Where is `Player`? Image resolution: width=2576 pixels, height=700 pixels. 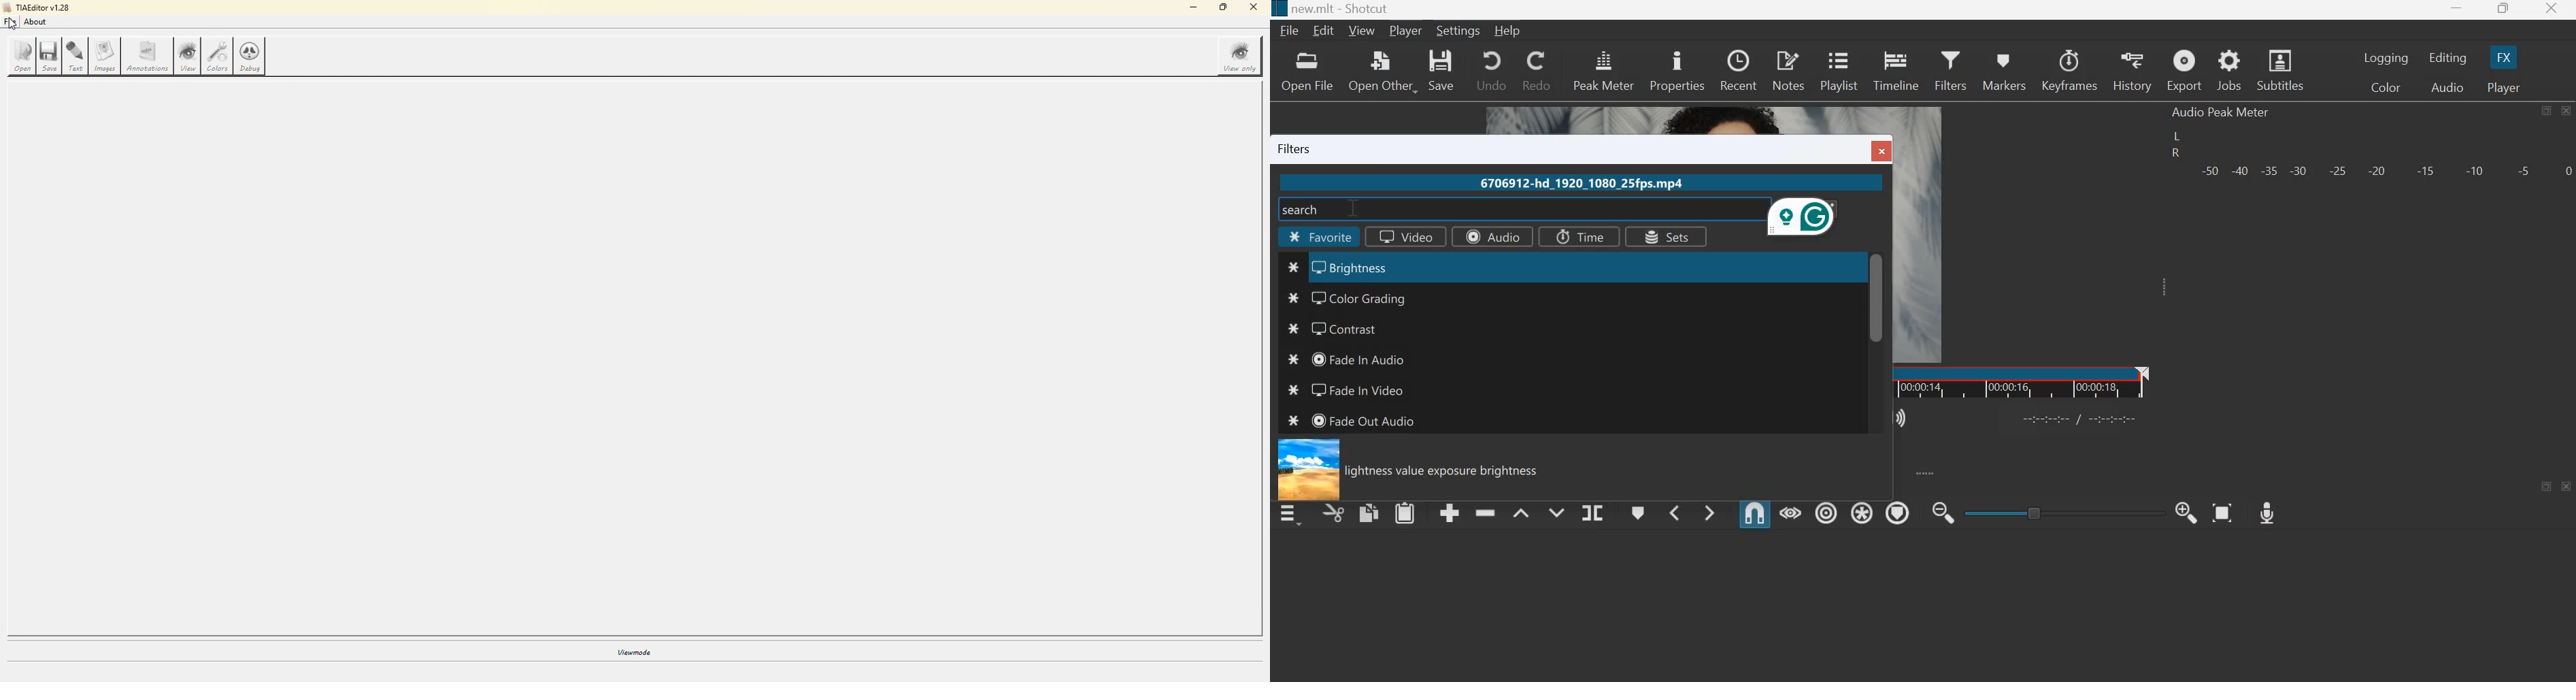 Player is located at coordinates (1406, 31).